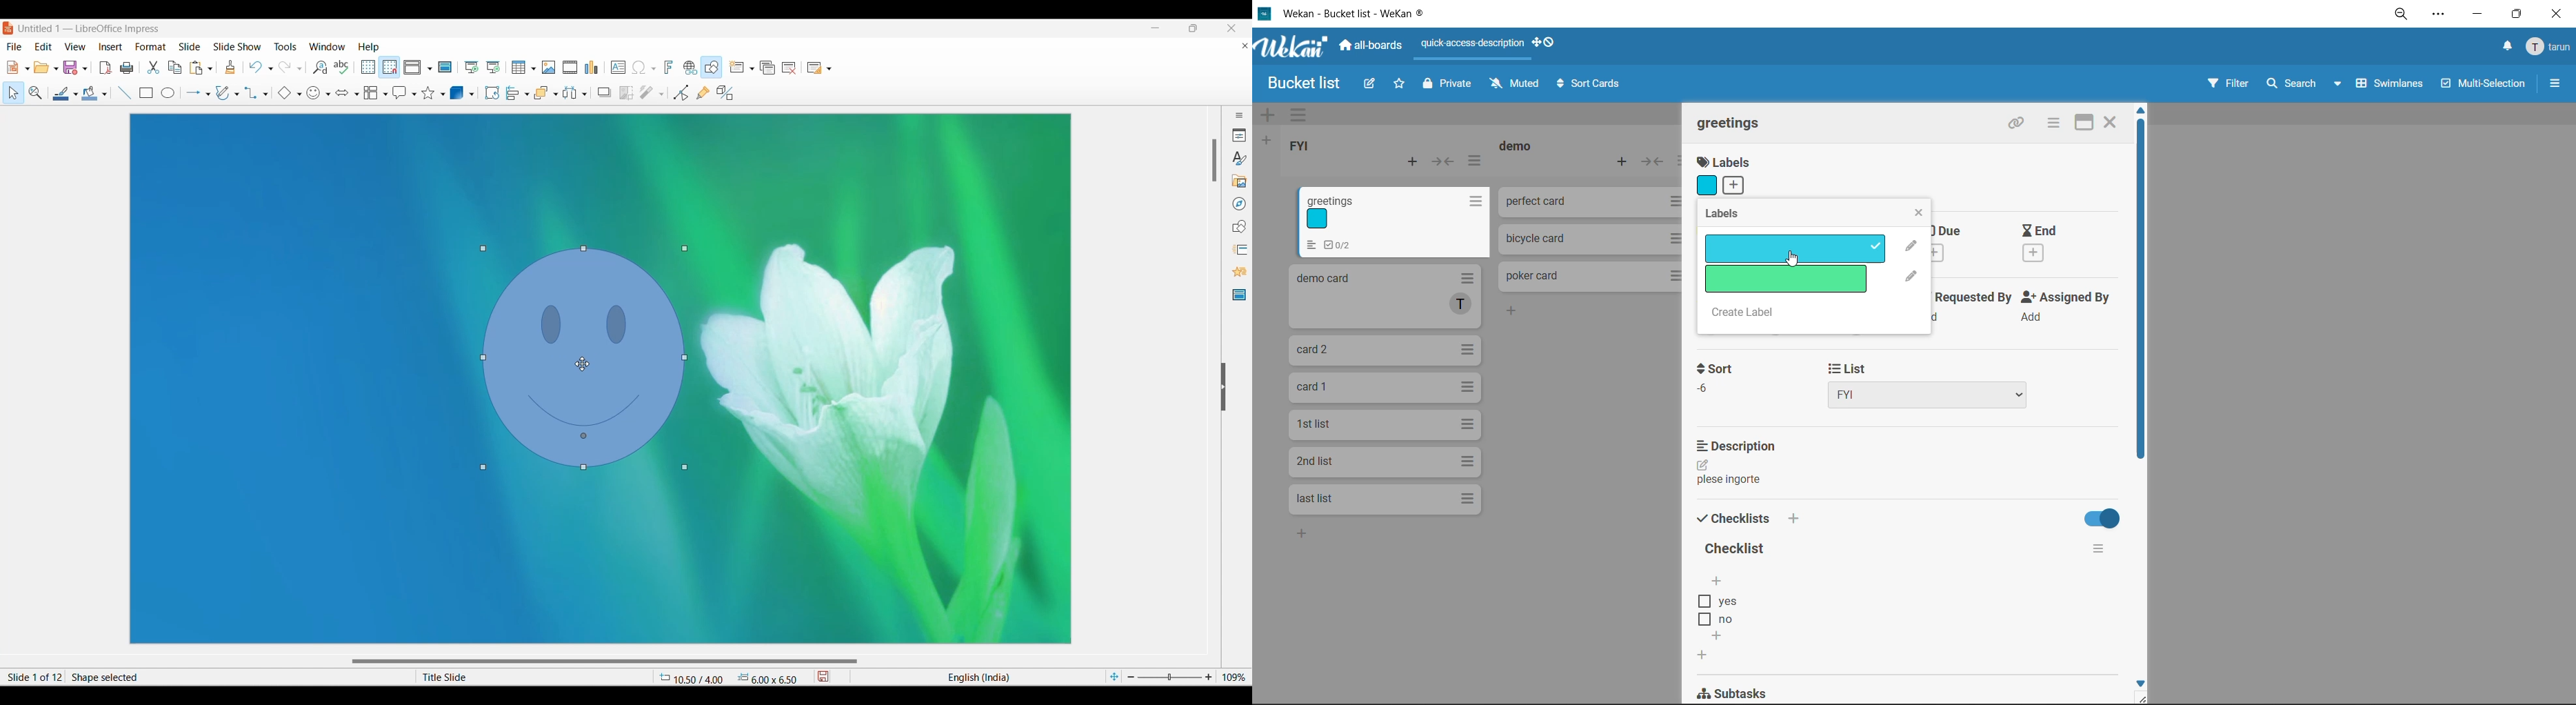 The height and width of the screenshot is (728, 2576). I want to click on description, so click(1740, 447).